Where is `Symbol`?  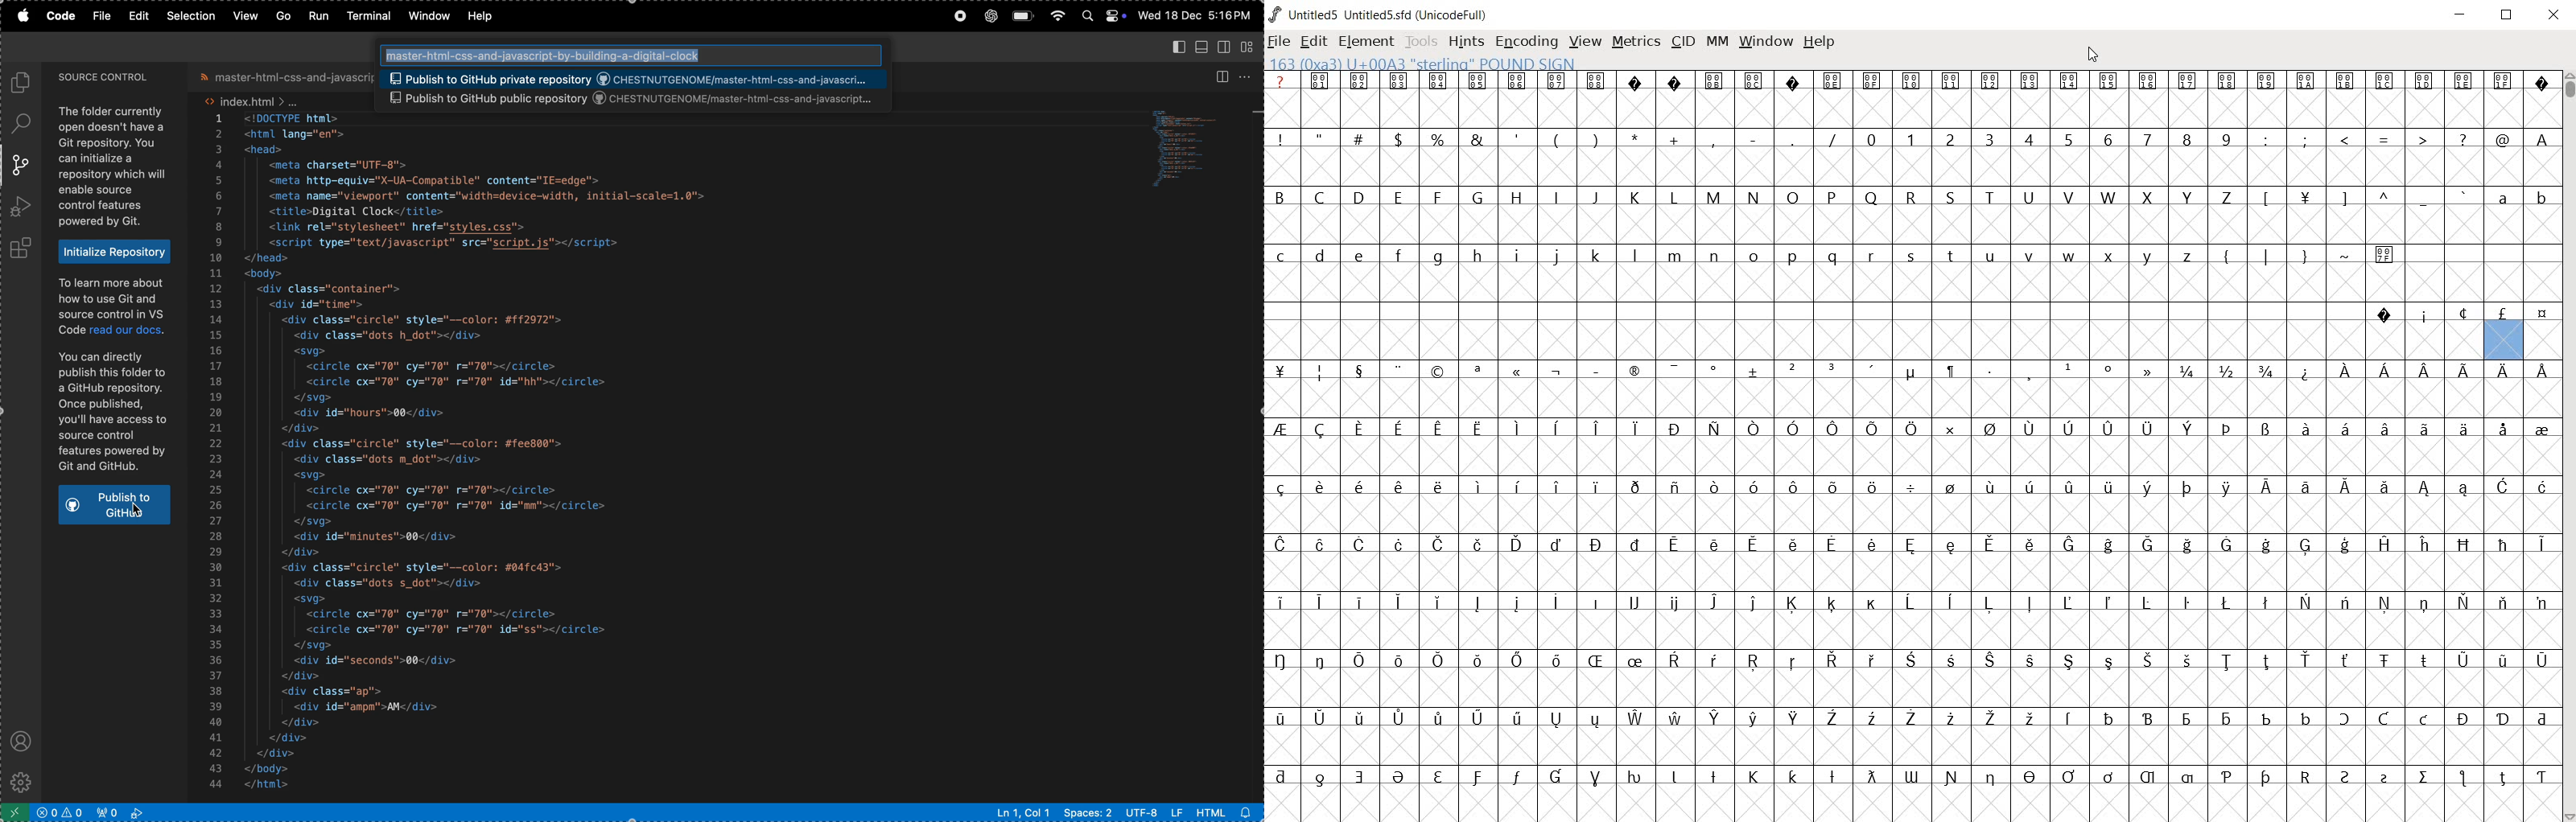 Symbol is located at coordinates (2028, 545).